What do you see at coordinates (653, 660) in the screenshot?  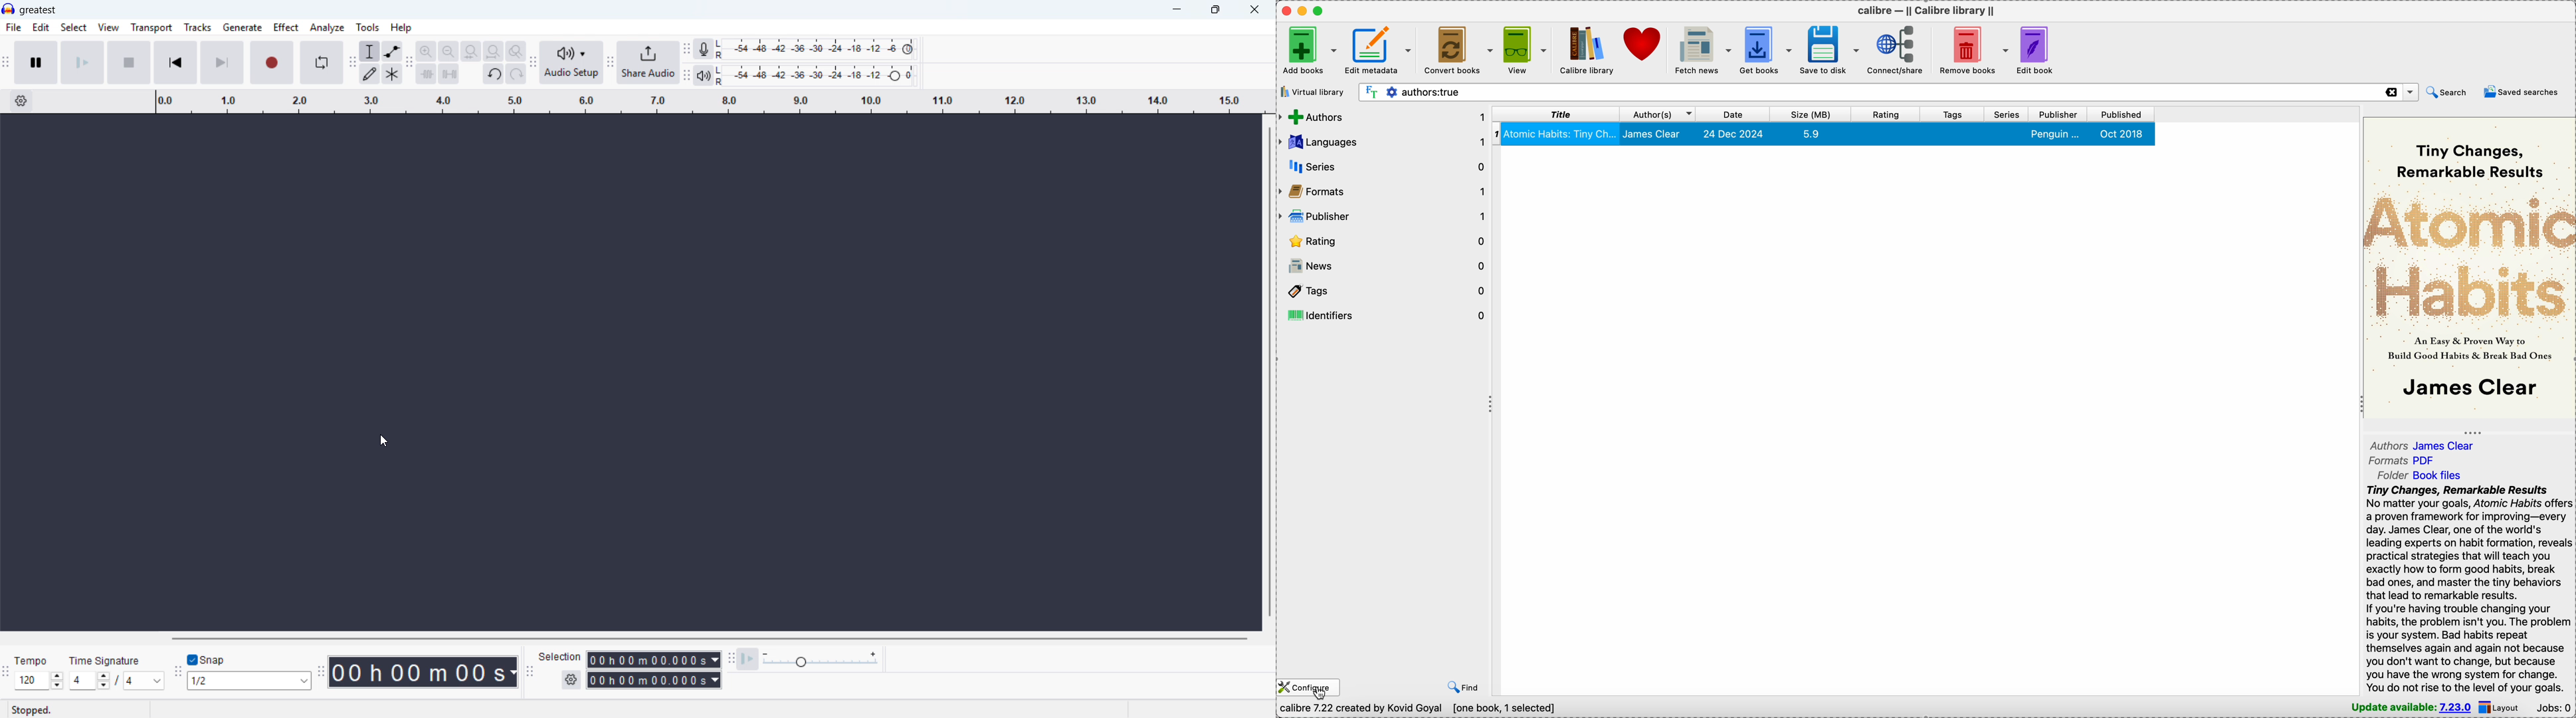 I see `Selection start time` at bounding box center [653, 660].